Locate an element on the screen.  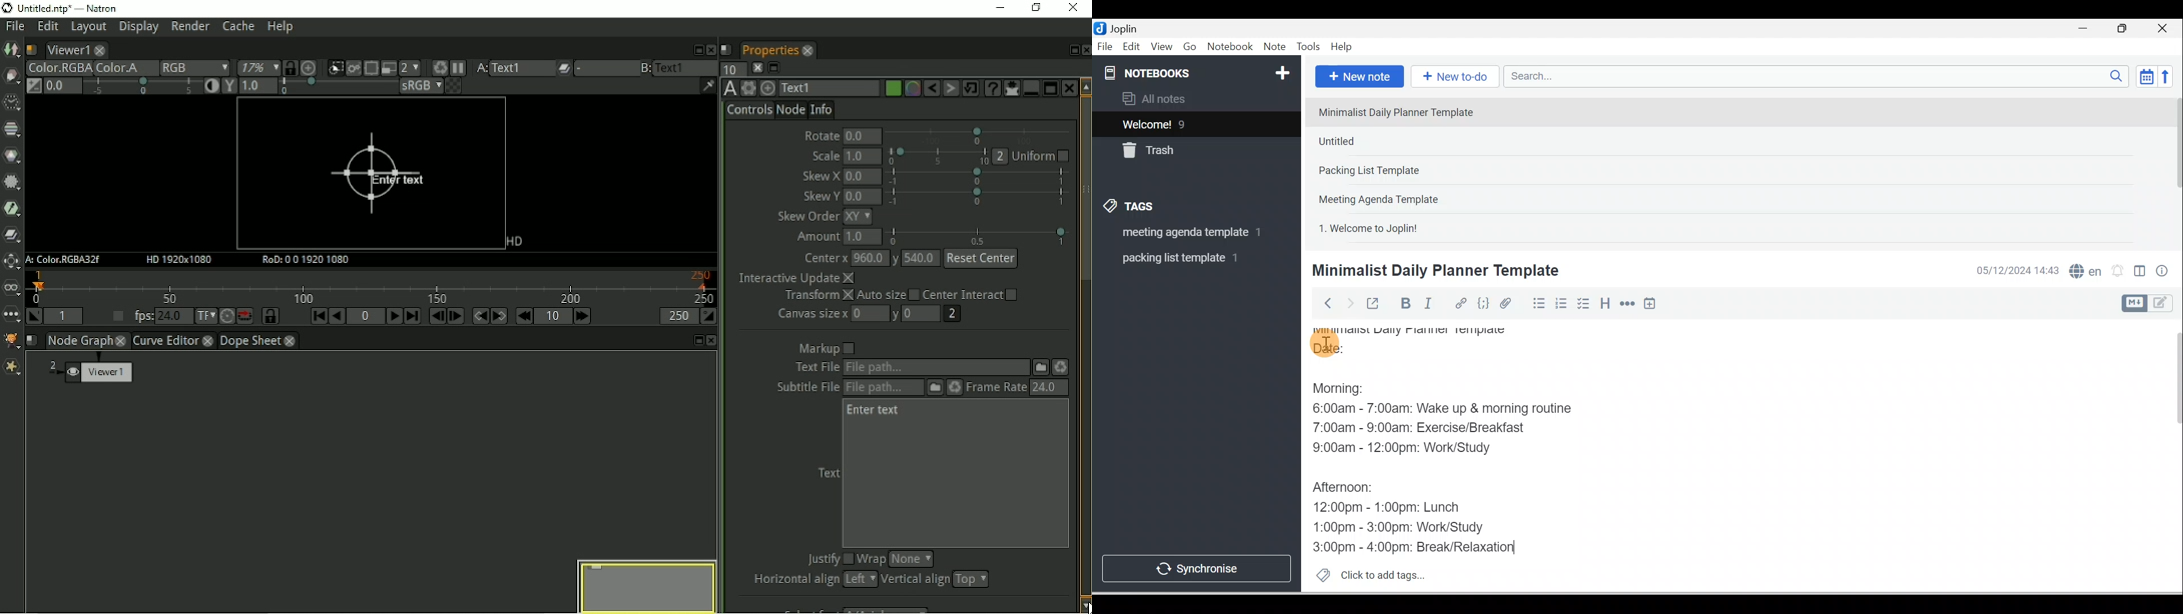
9:00am - 12:00pm: Work/Study is located at coordinates (1406, 450).